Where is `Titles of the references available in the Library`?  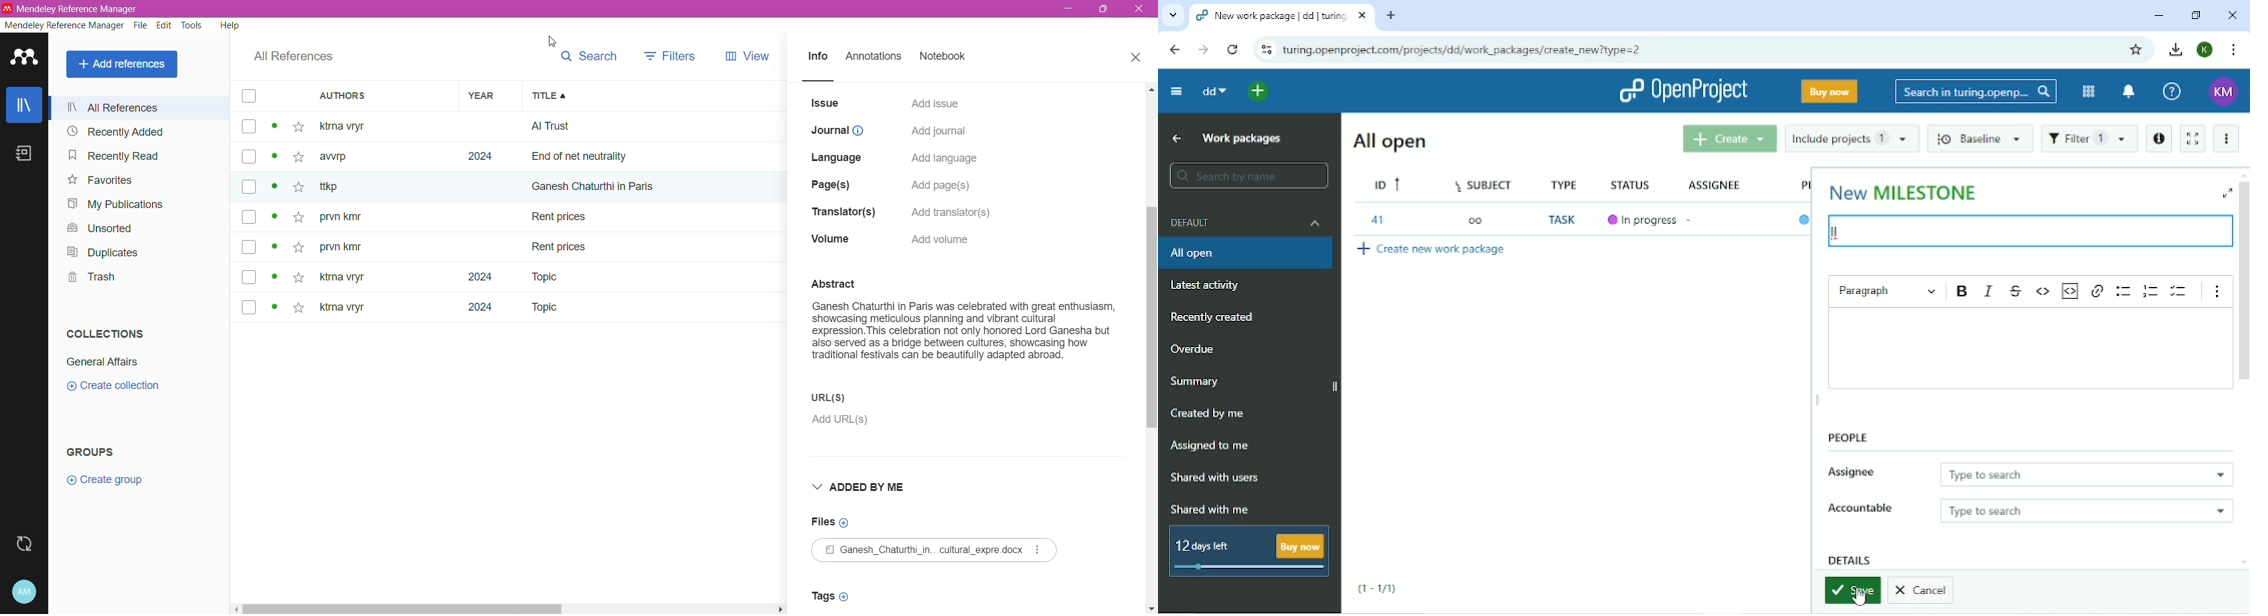
Titles of the references available in the Library is located at coordinates (655, 217).